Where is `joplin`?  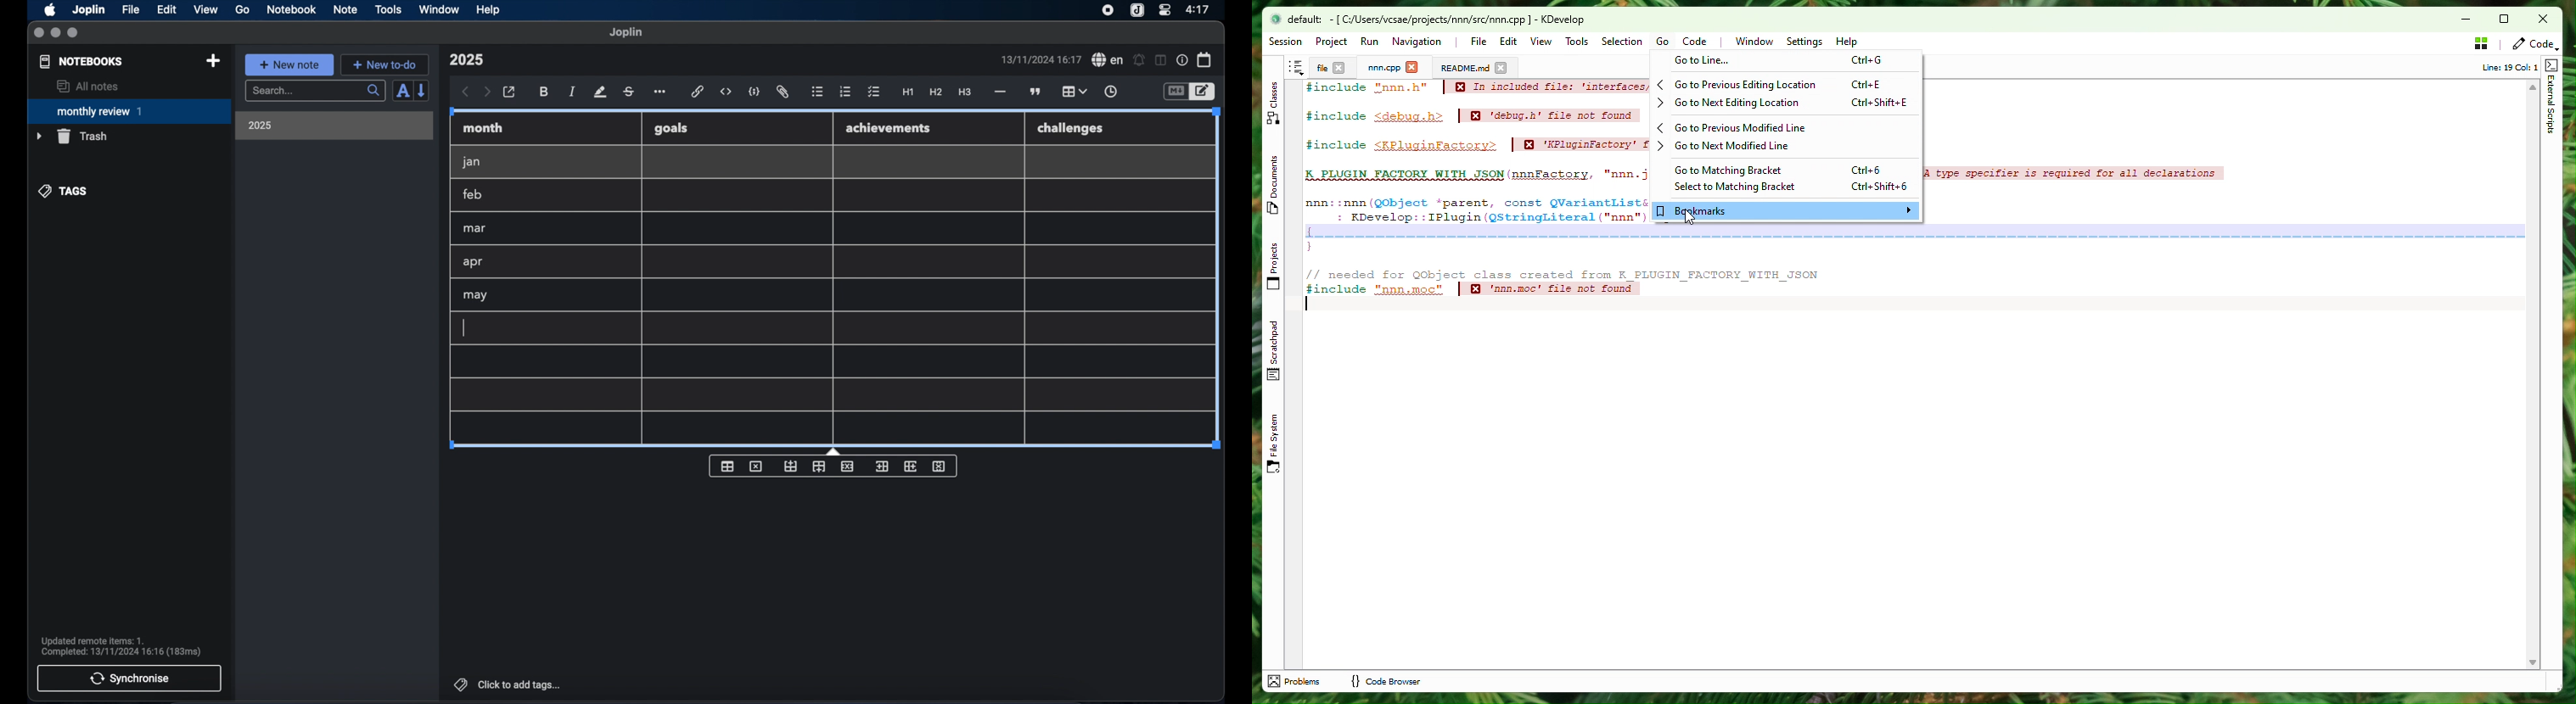 joplin is located at coordinates (626, 32).